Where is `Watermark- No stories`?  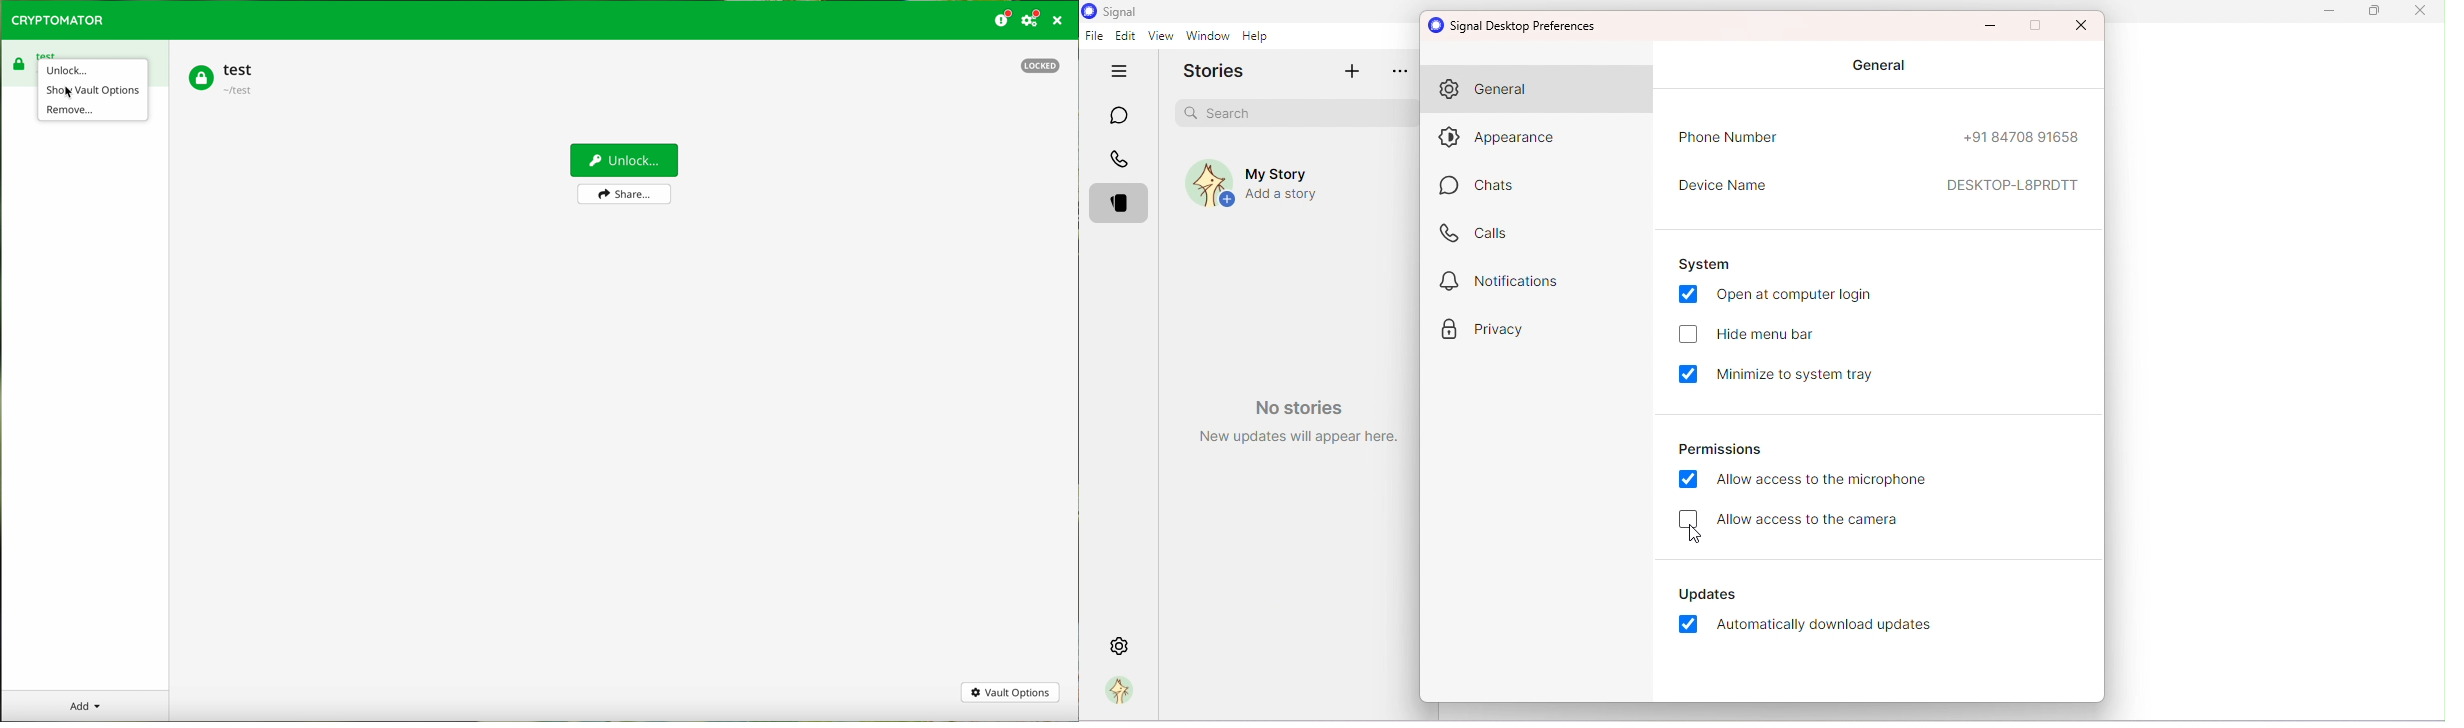 Watermark- No stories is located at coordinates (1297, 419).